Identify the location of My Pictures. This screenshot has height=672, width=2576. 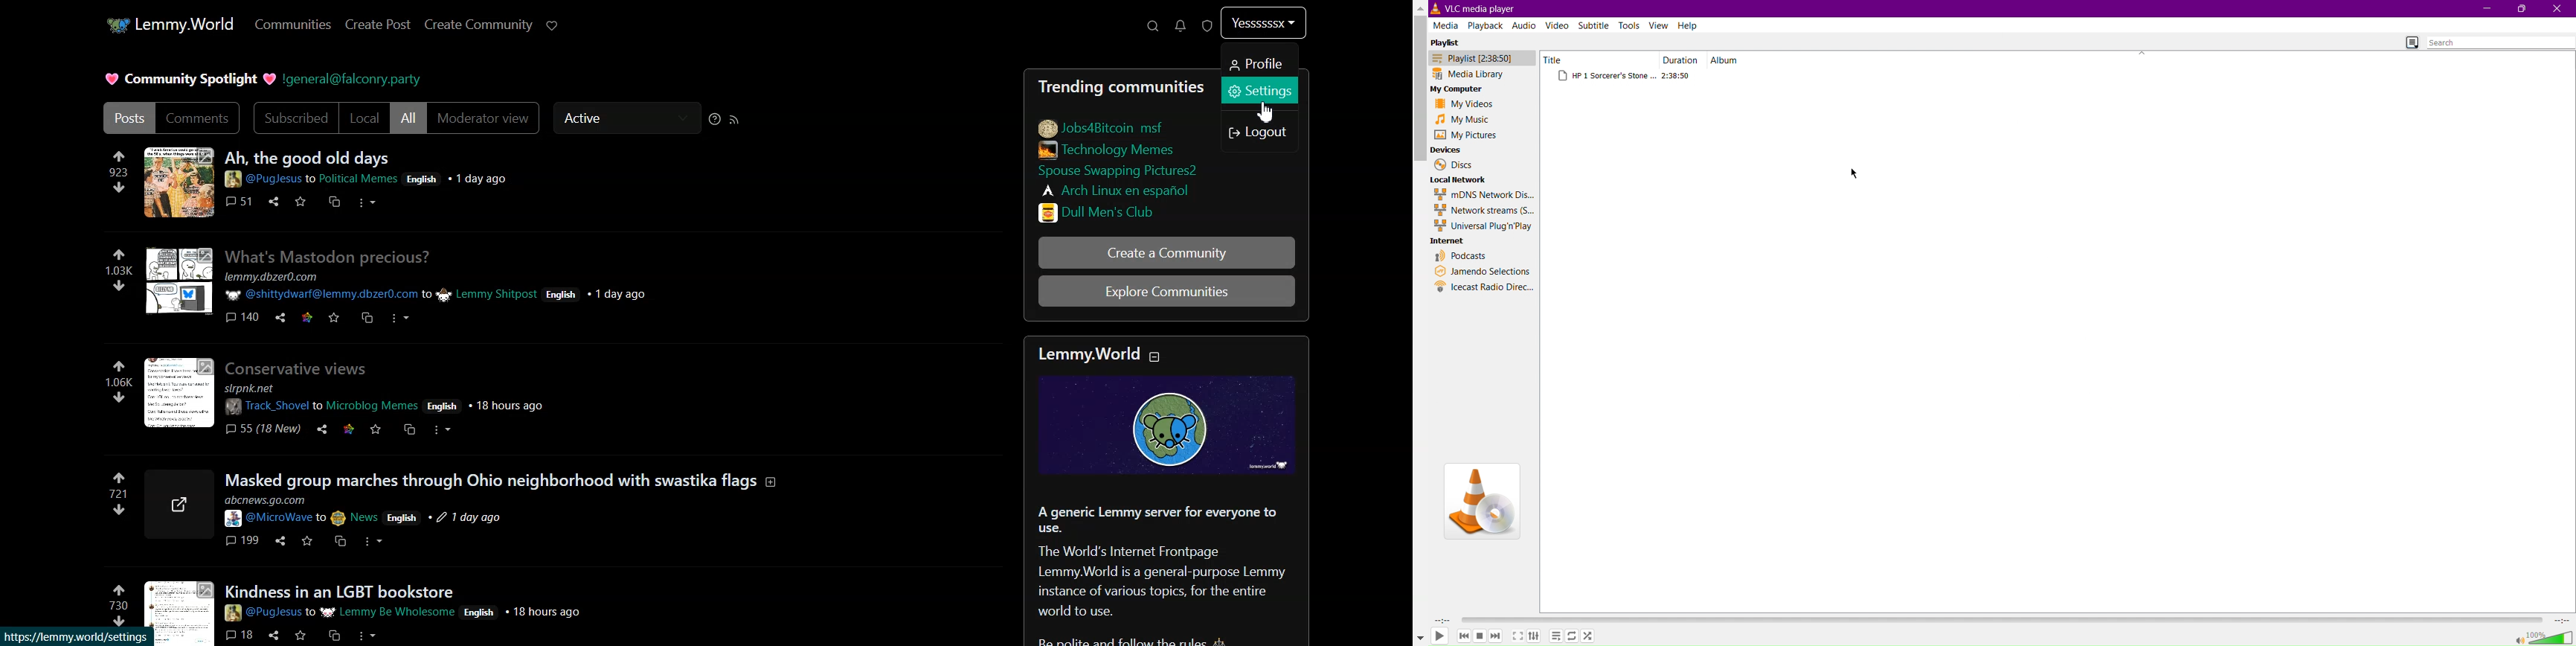
(1465, 135).